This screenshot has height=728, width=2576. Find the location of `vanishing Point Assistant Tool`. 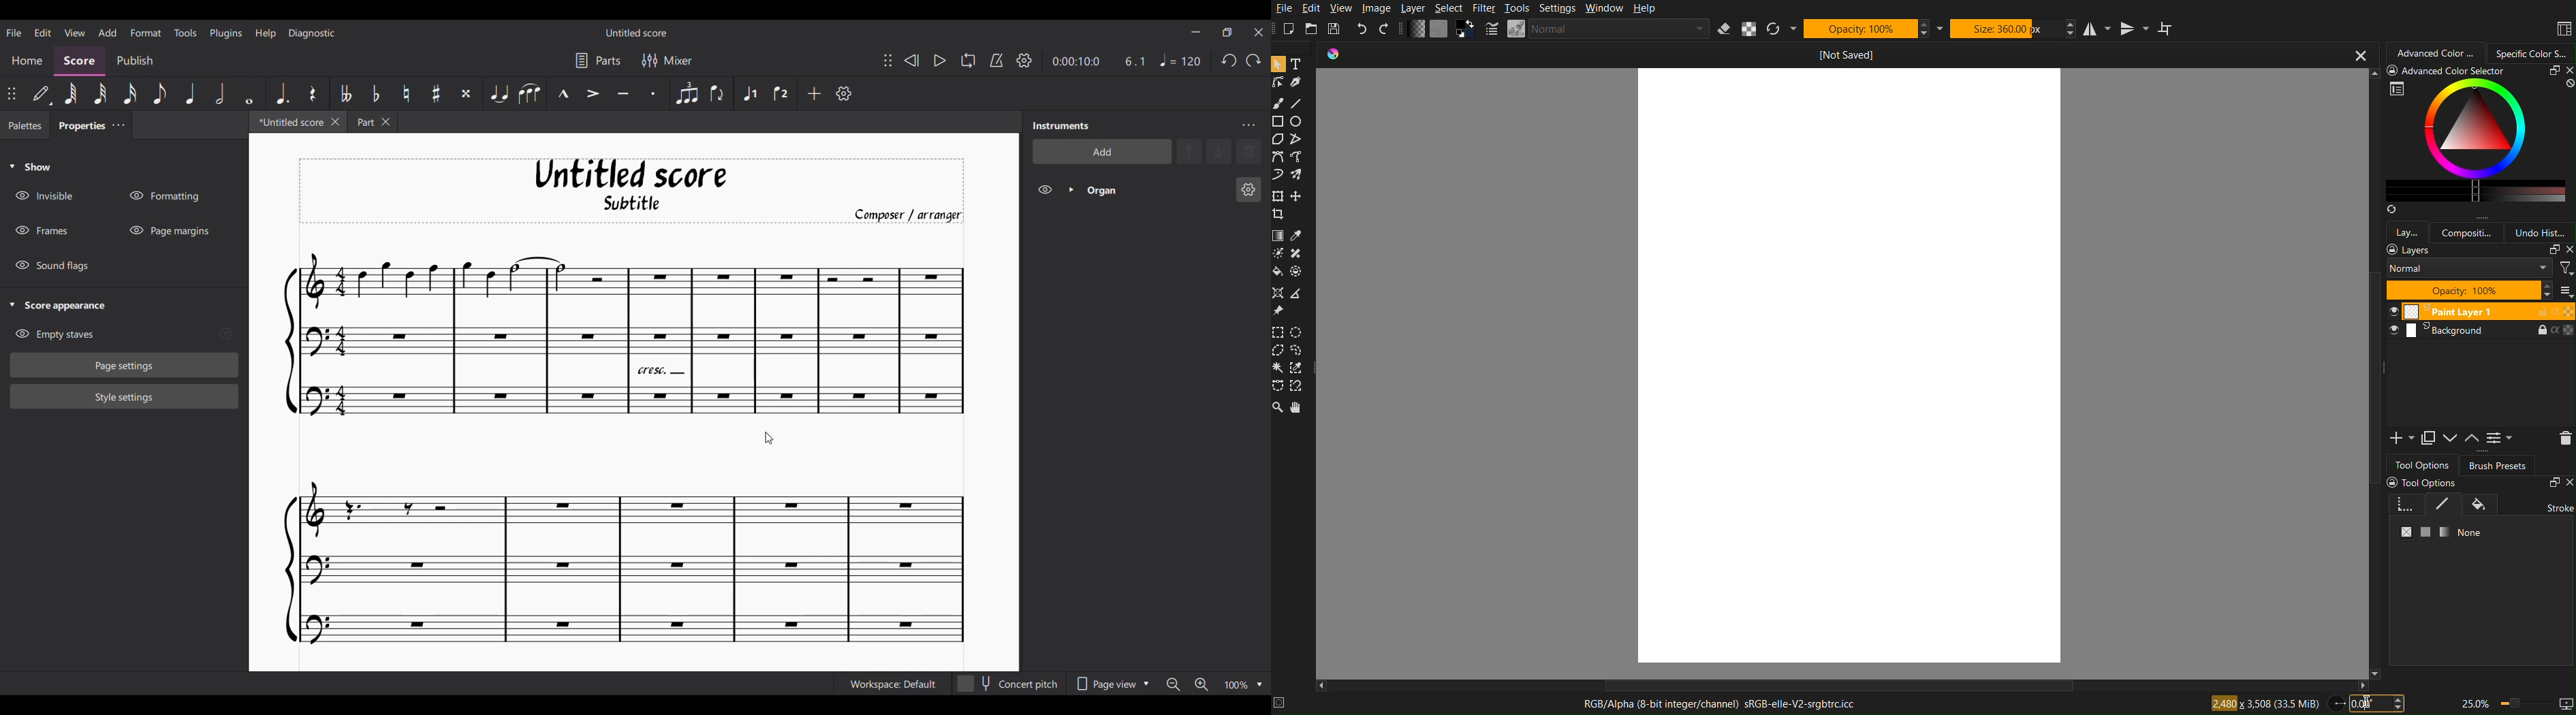

vanishing Point Assistant Tool is located at coordinates (1278, 292).